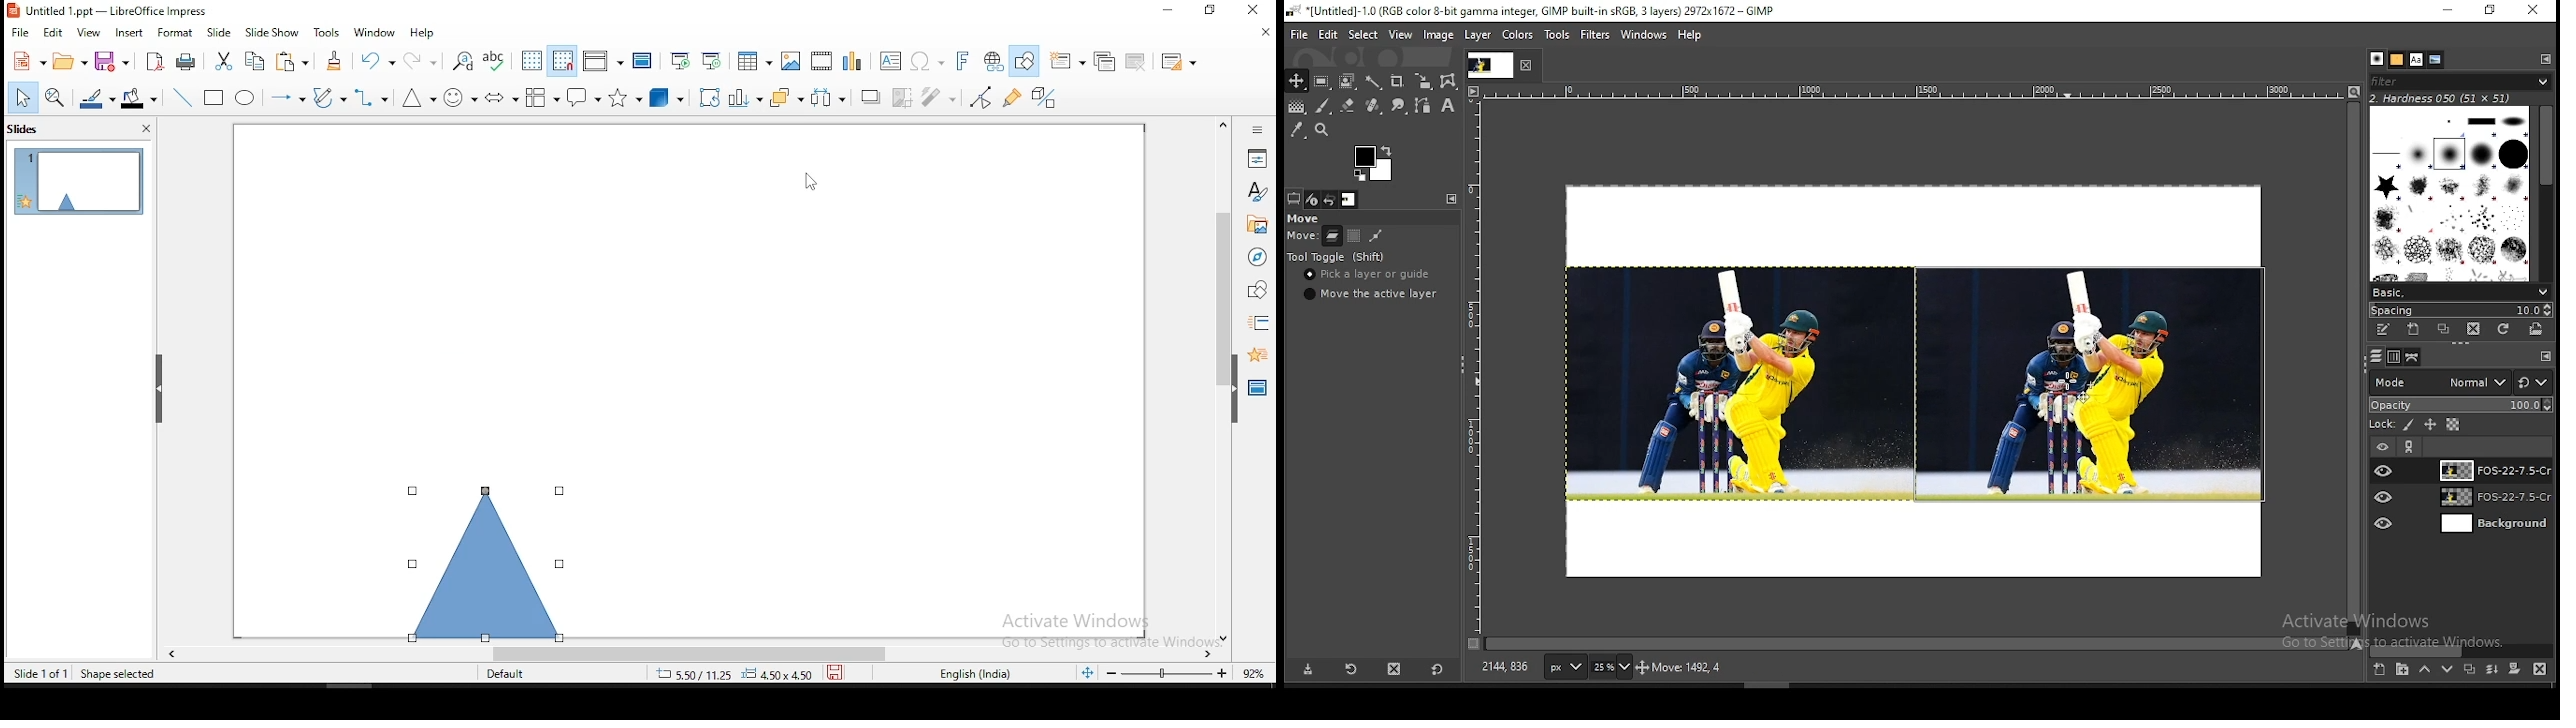 The image size is (2576, 728). Describe the element at coordinates (501, 96) in the screenshot. I see `block arrows` at that location.